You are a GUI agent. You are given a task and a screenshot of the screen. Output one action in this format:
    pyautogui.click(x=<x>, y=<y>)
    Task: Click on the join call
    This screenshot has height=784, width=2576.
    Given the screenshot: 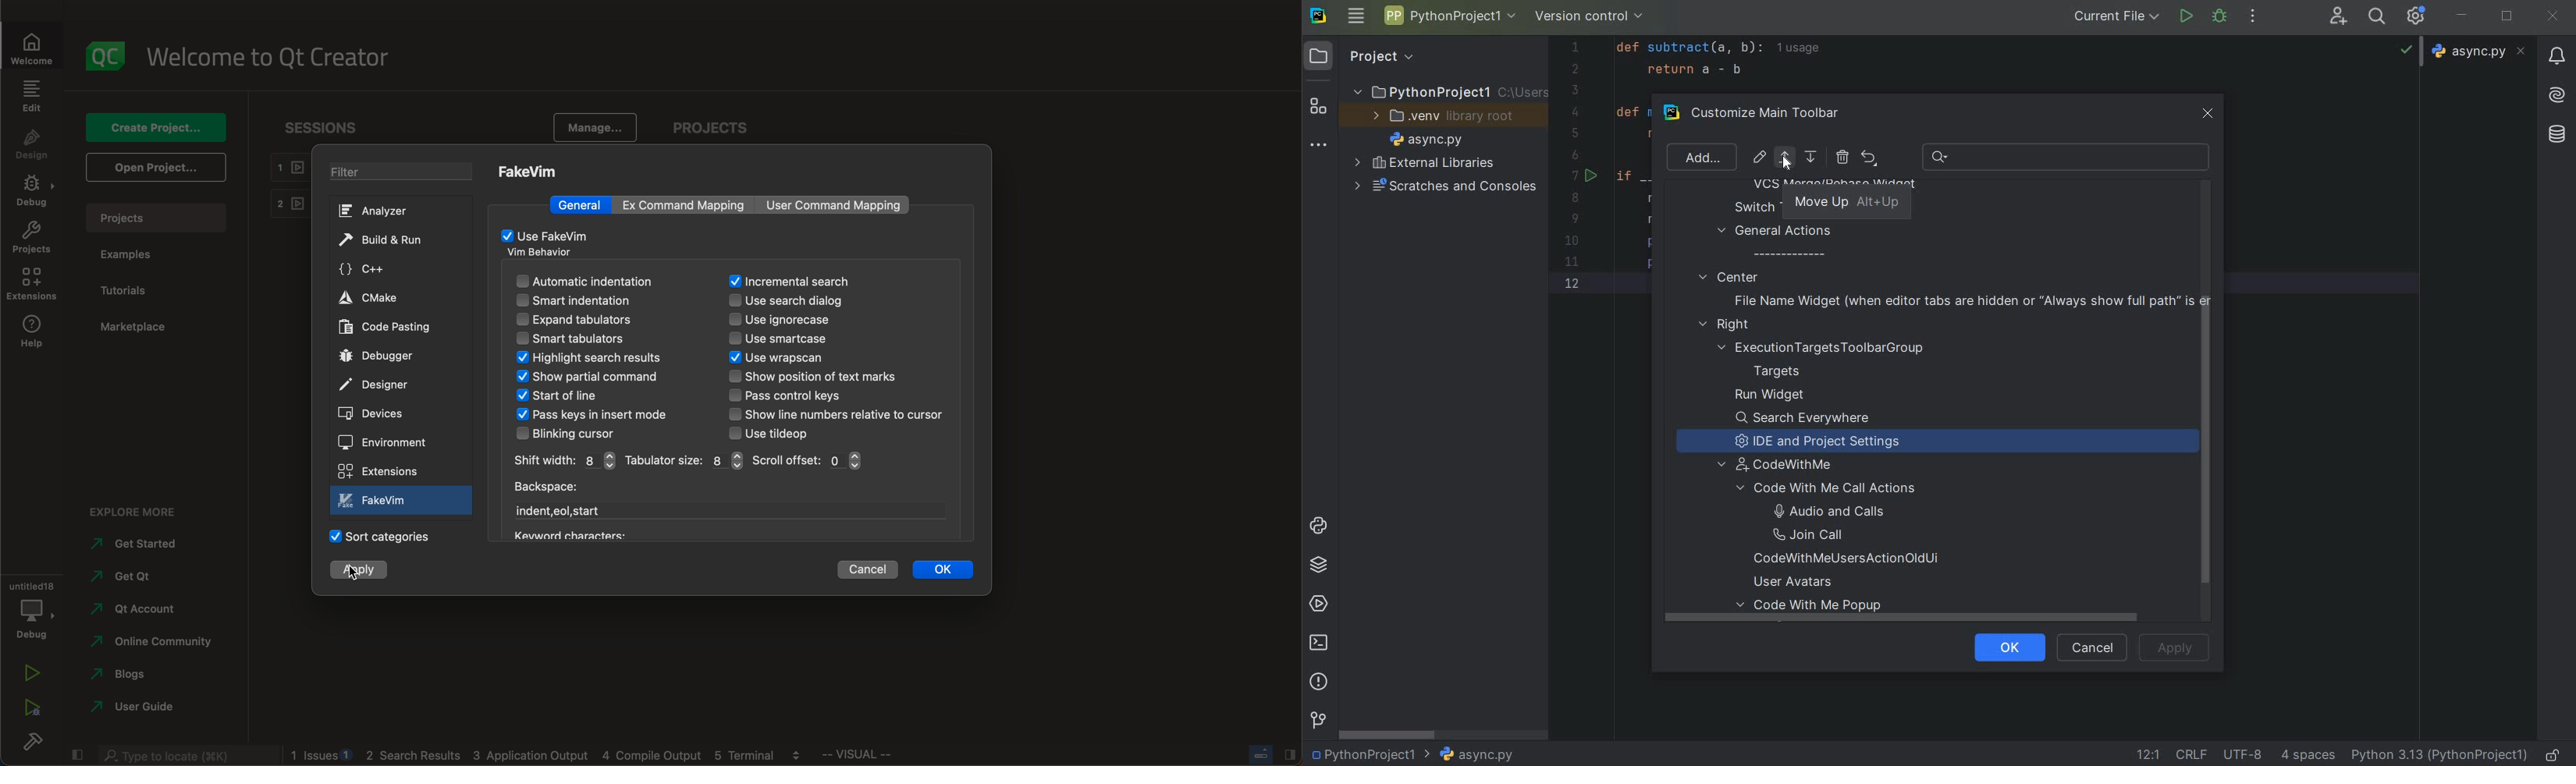 What is the action you would take?
    pyautogui.click(x=1827, y=535)
    